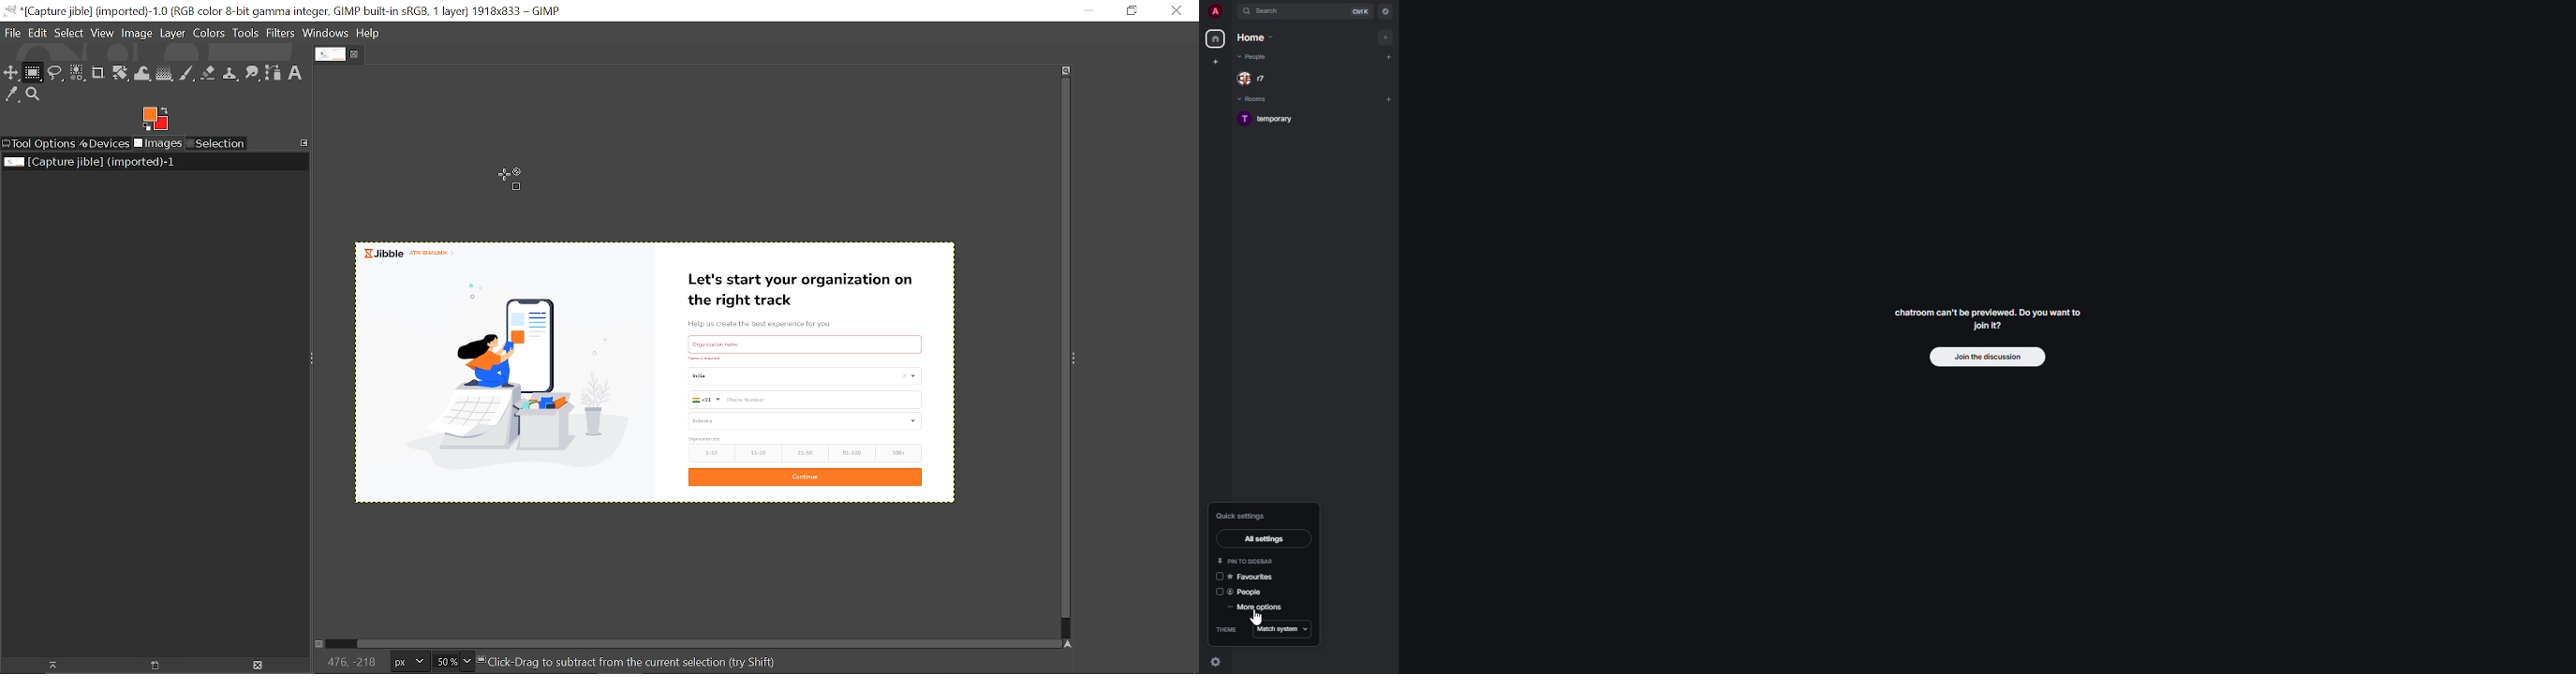 Image resolution: width=2576 pixels, height=700 pixels. I want to click on expand, so click(1231, 12).